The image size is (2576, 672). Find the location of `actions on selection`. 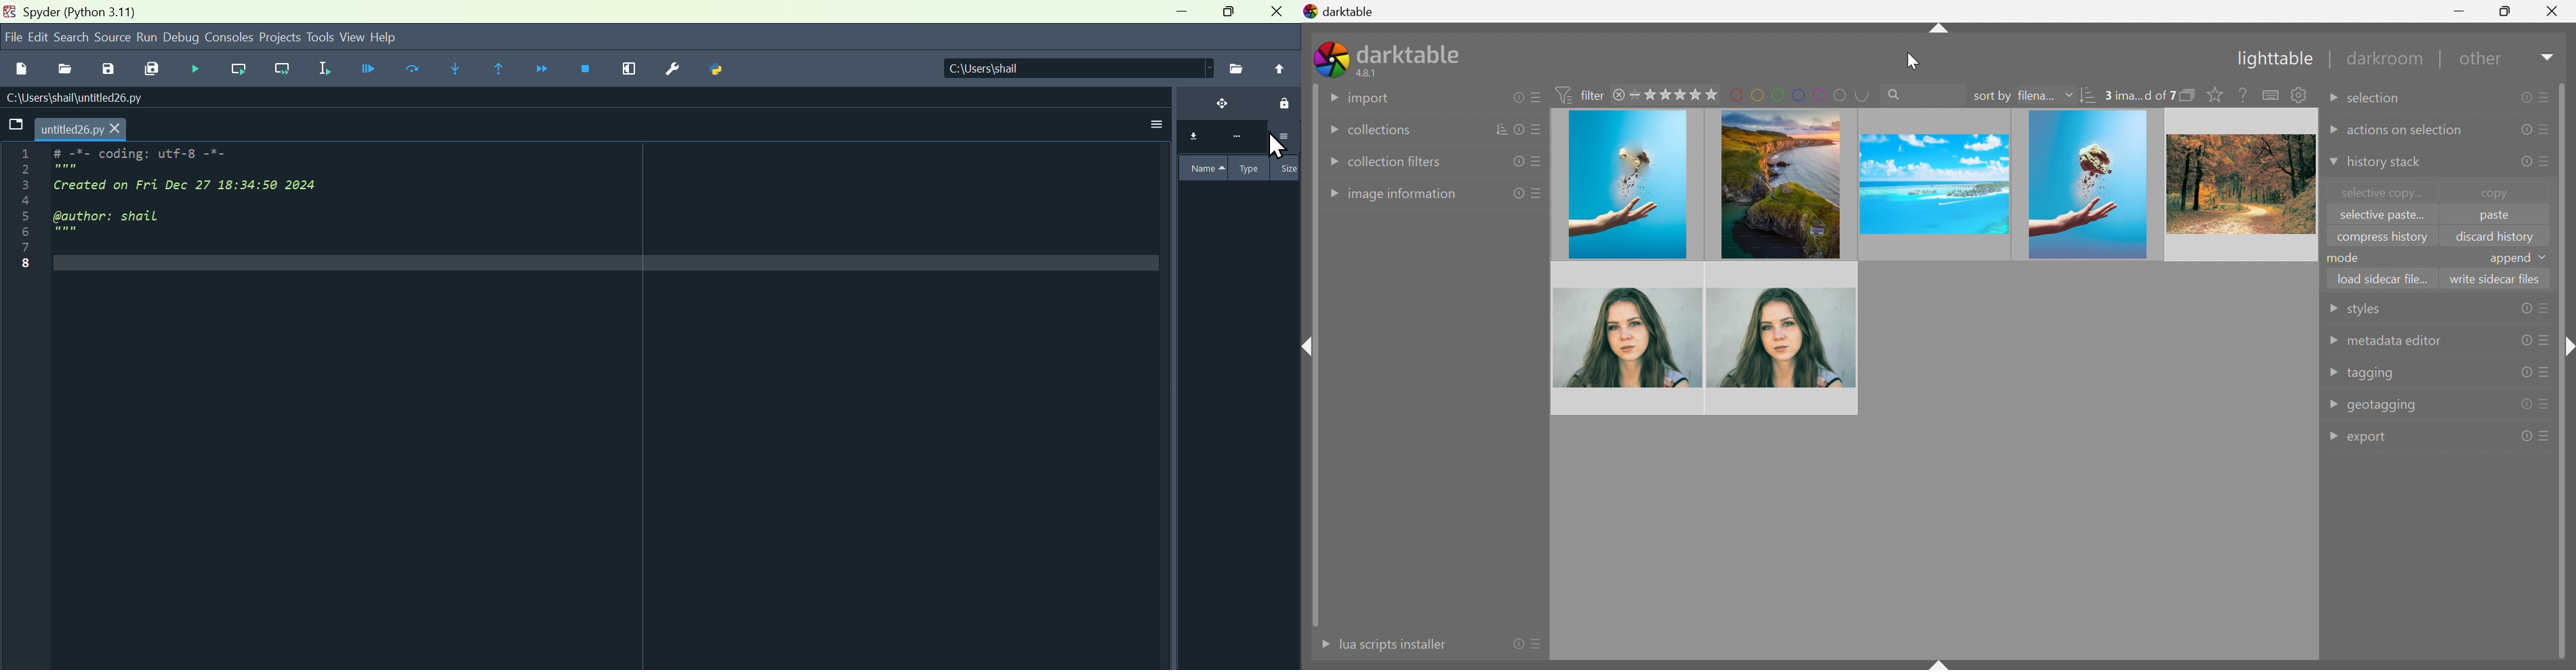

actions on selection is located at coordinates (2407, 131).